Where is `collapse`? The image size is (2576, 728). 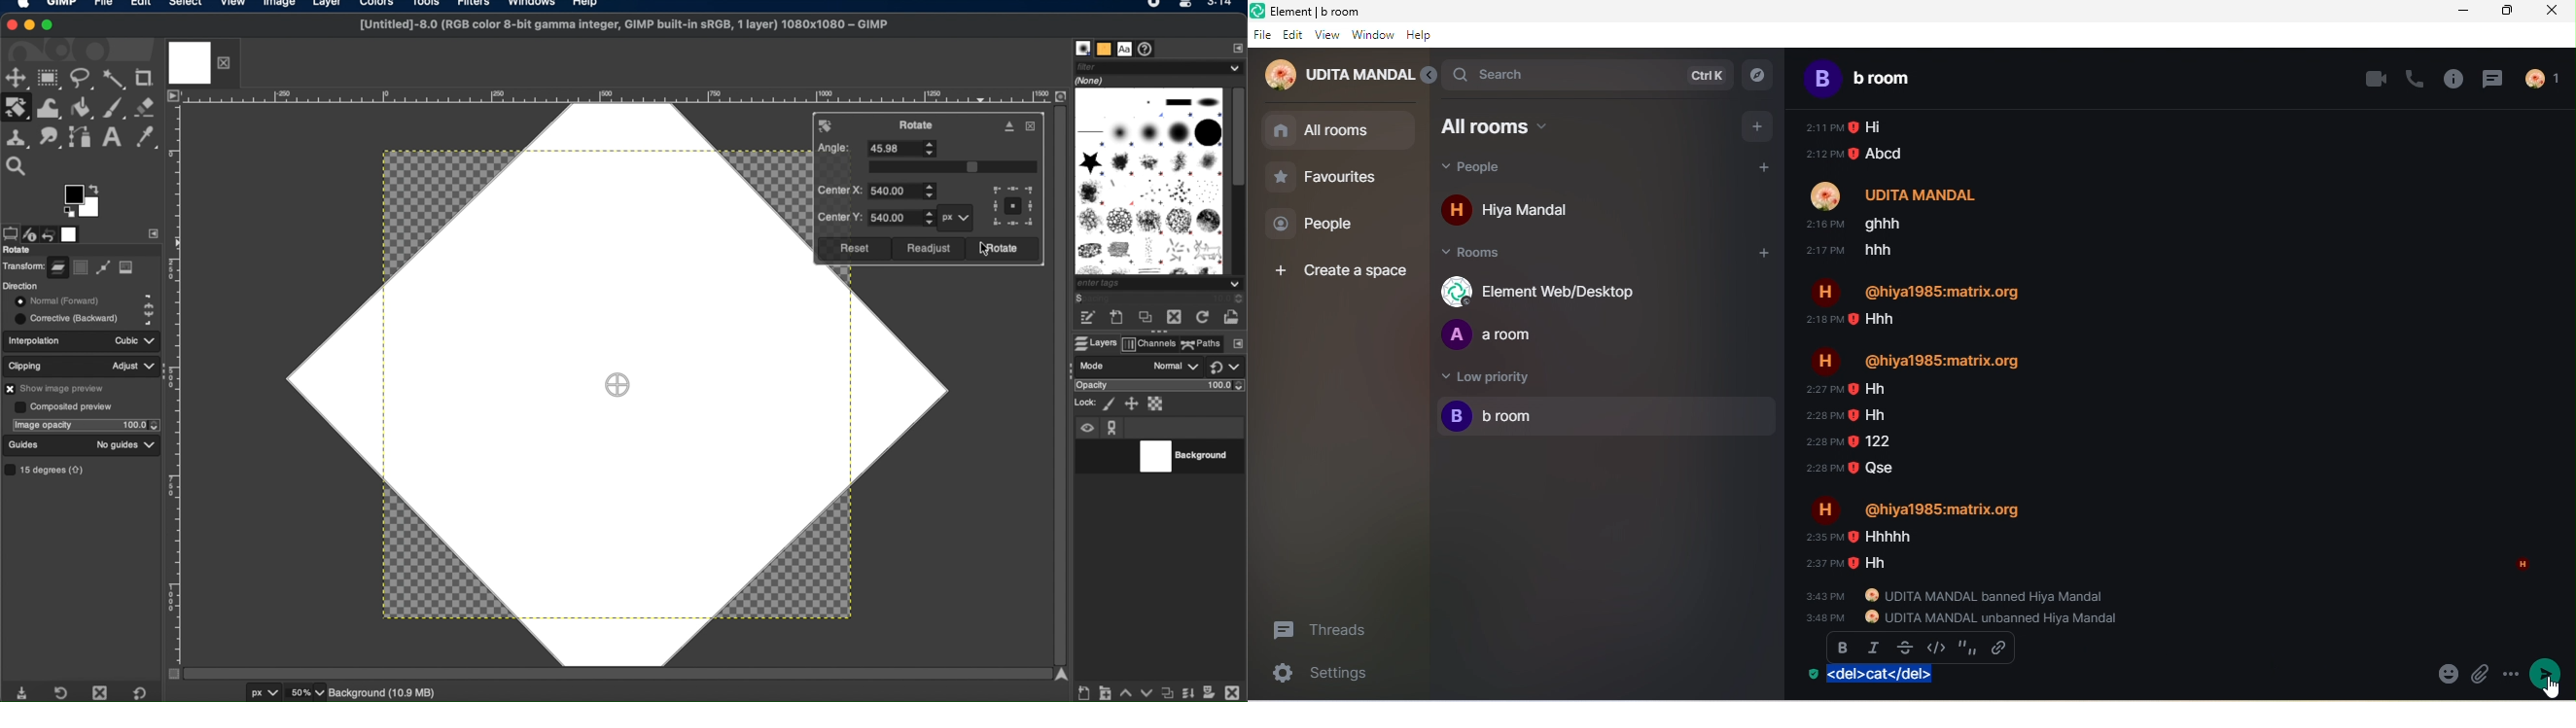 collapse is located at coordinates (1429, 78).